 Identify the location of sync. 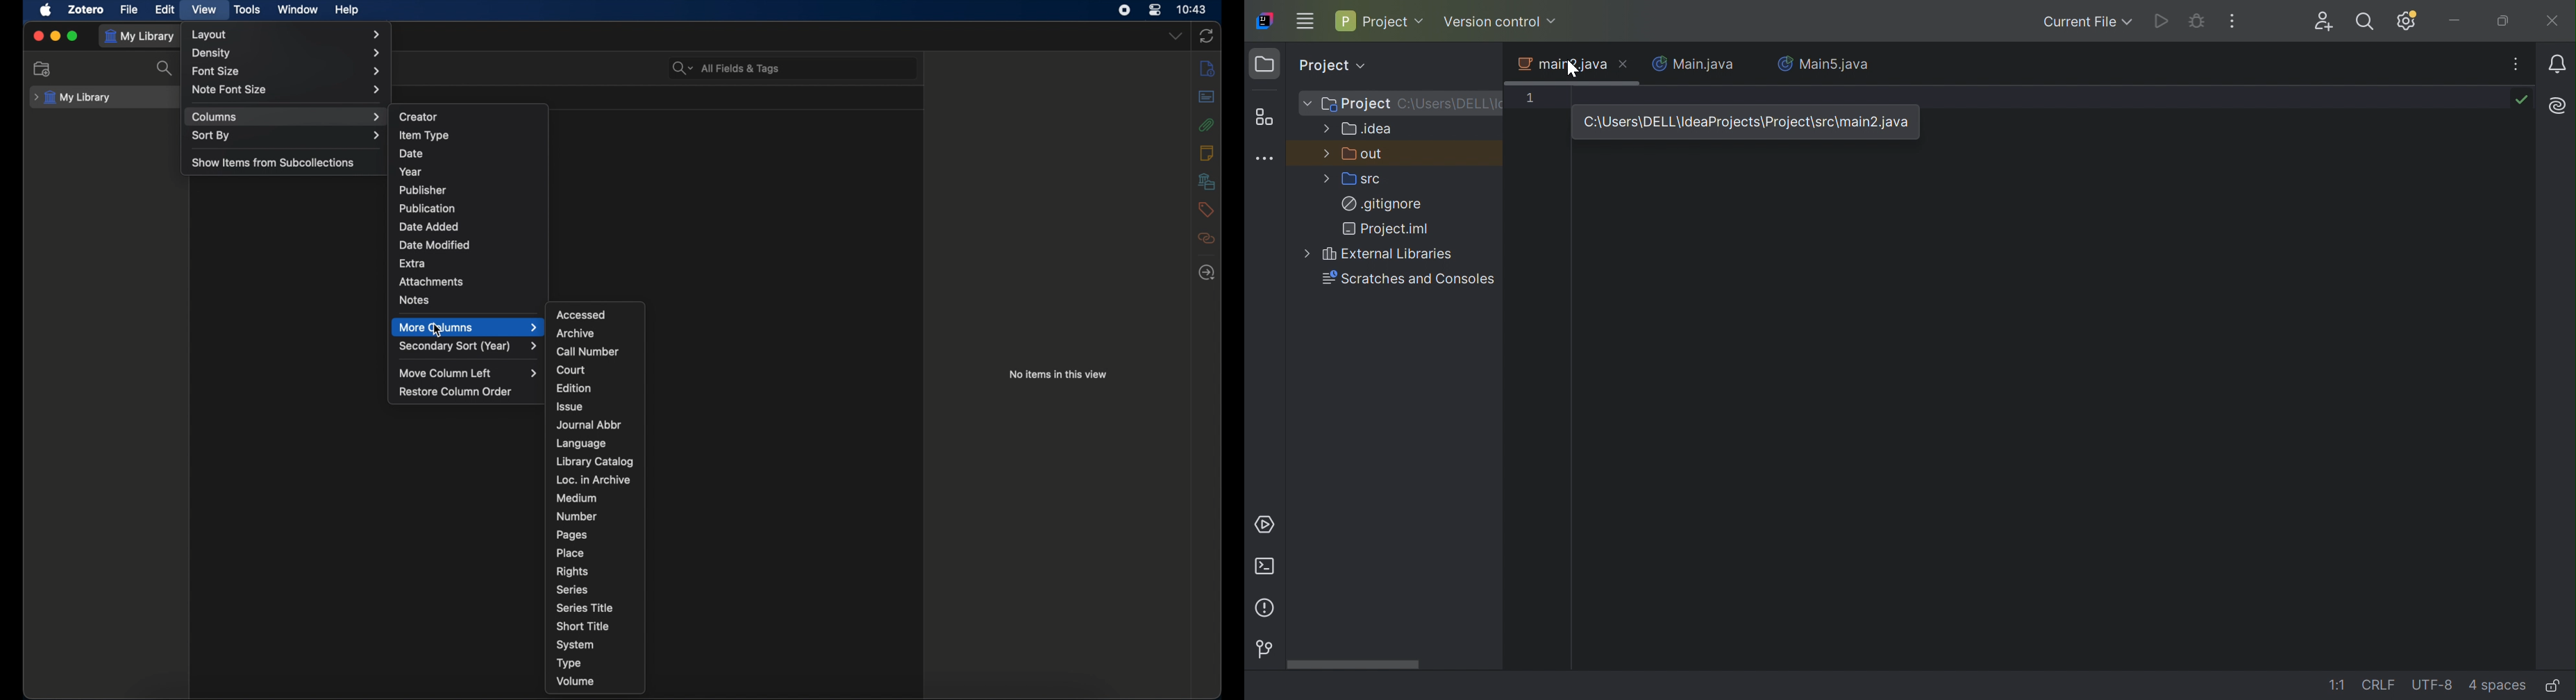
(1206, 36).